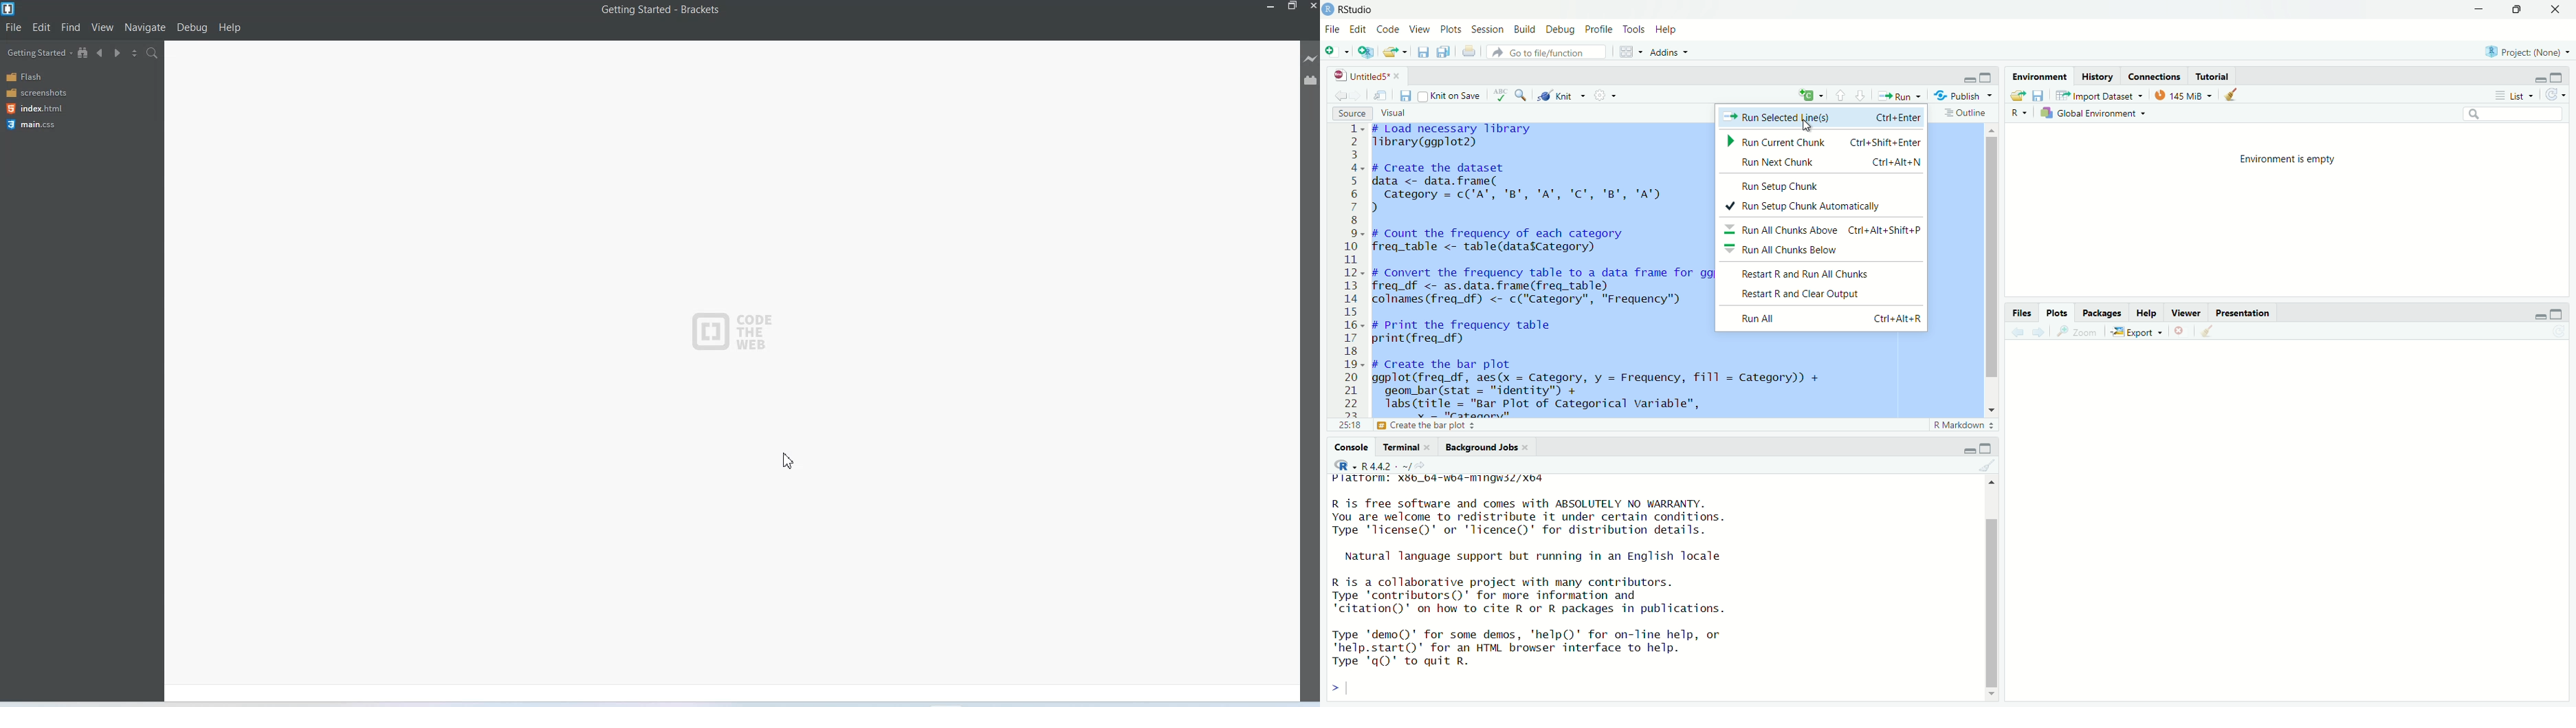 The image size is (2576, 728). I want to click on build, so click(1523, 30).